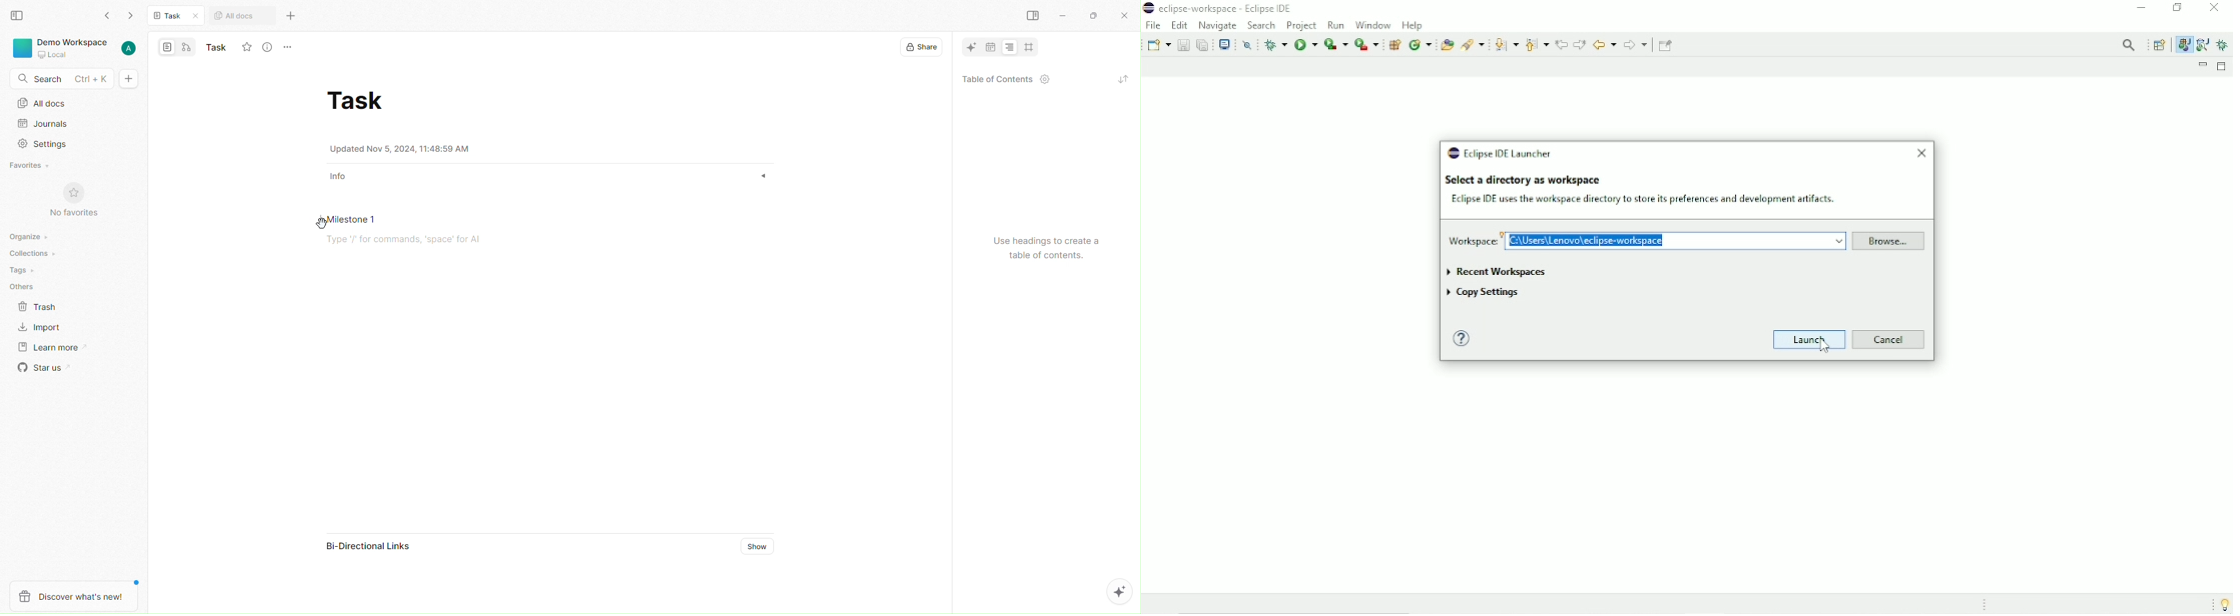 The height and width of the screenshot is (616, 2240). I want to click on Star us, so click(42, 368).